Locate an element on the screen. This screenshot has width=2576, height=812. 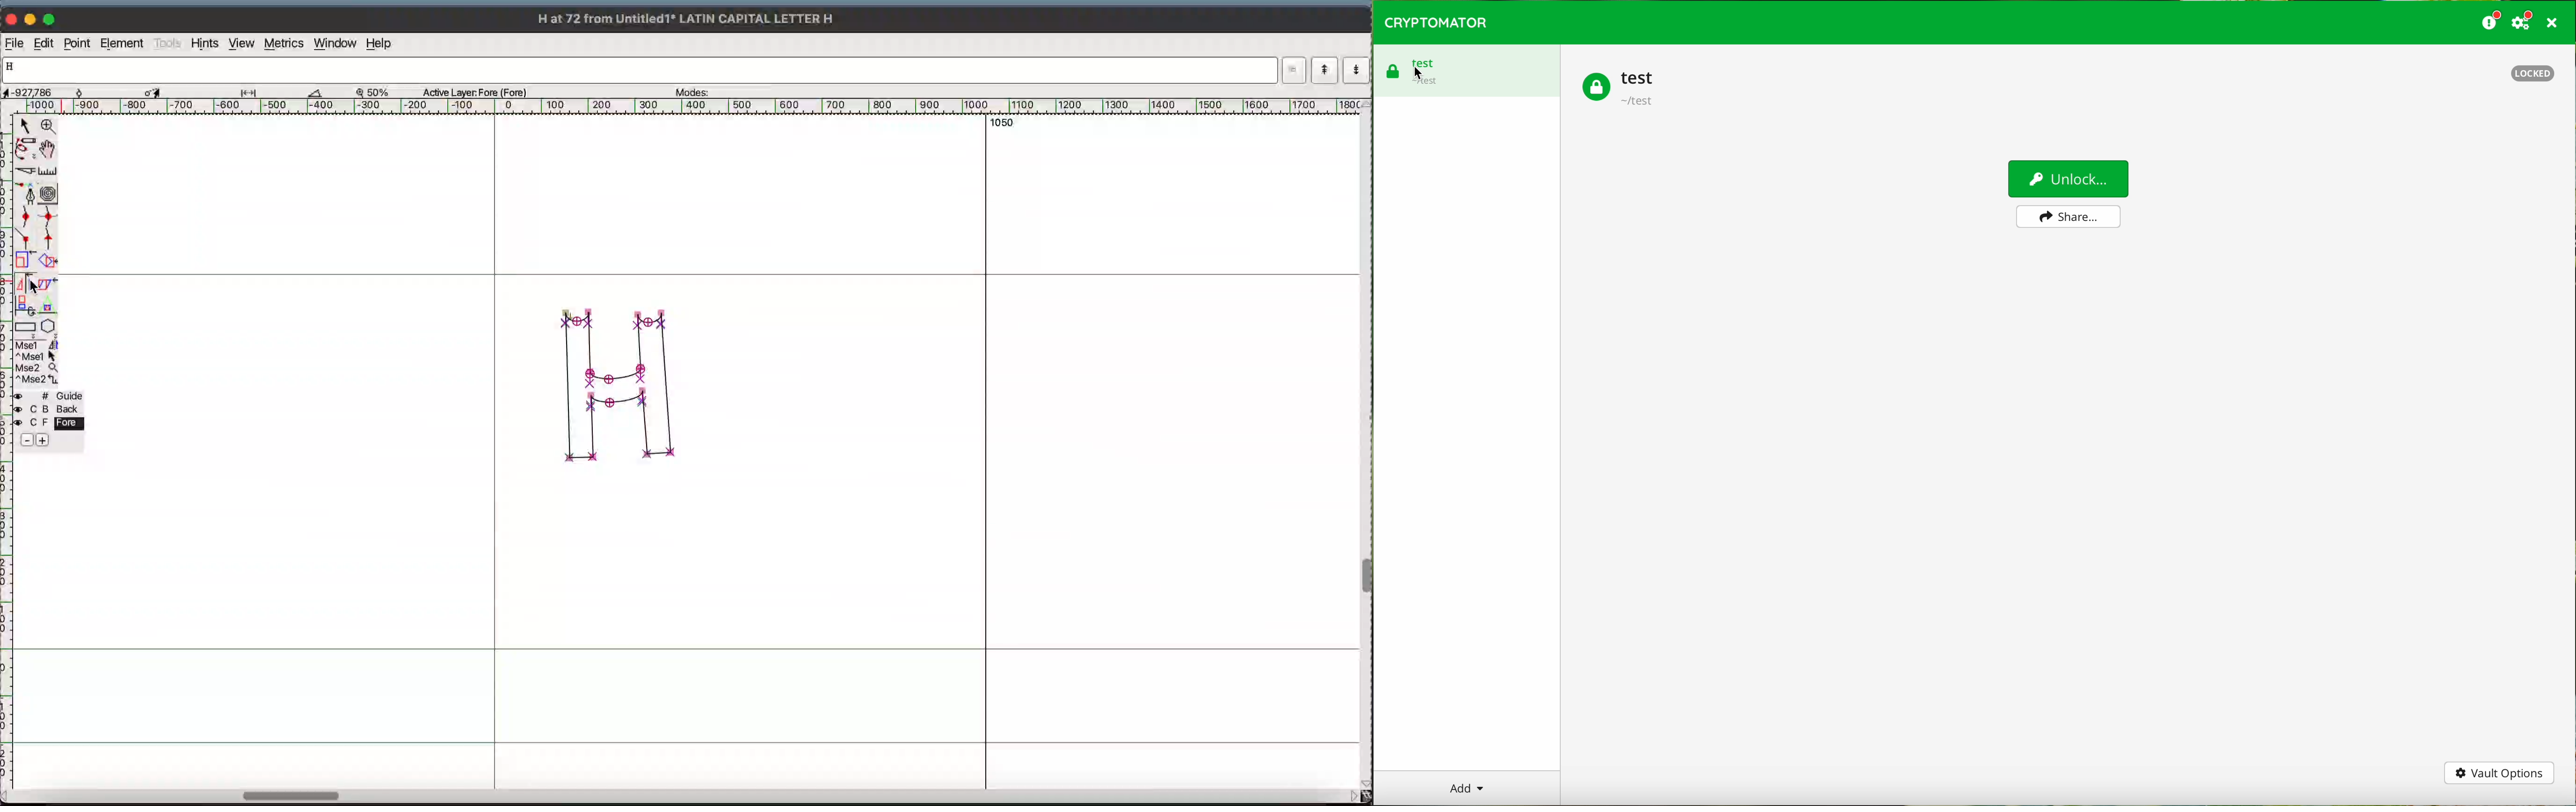
add is located at coordinates (1467, 788).